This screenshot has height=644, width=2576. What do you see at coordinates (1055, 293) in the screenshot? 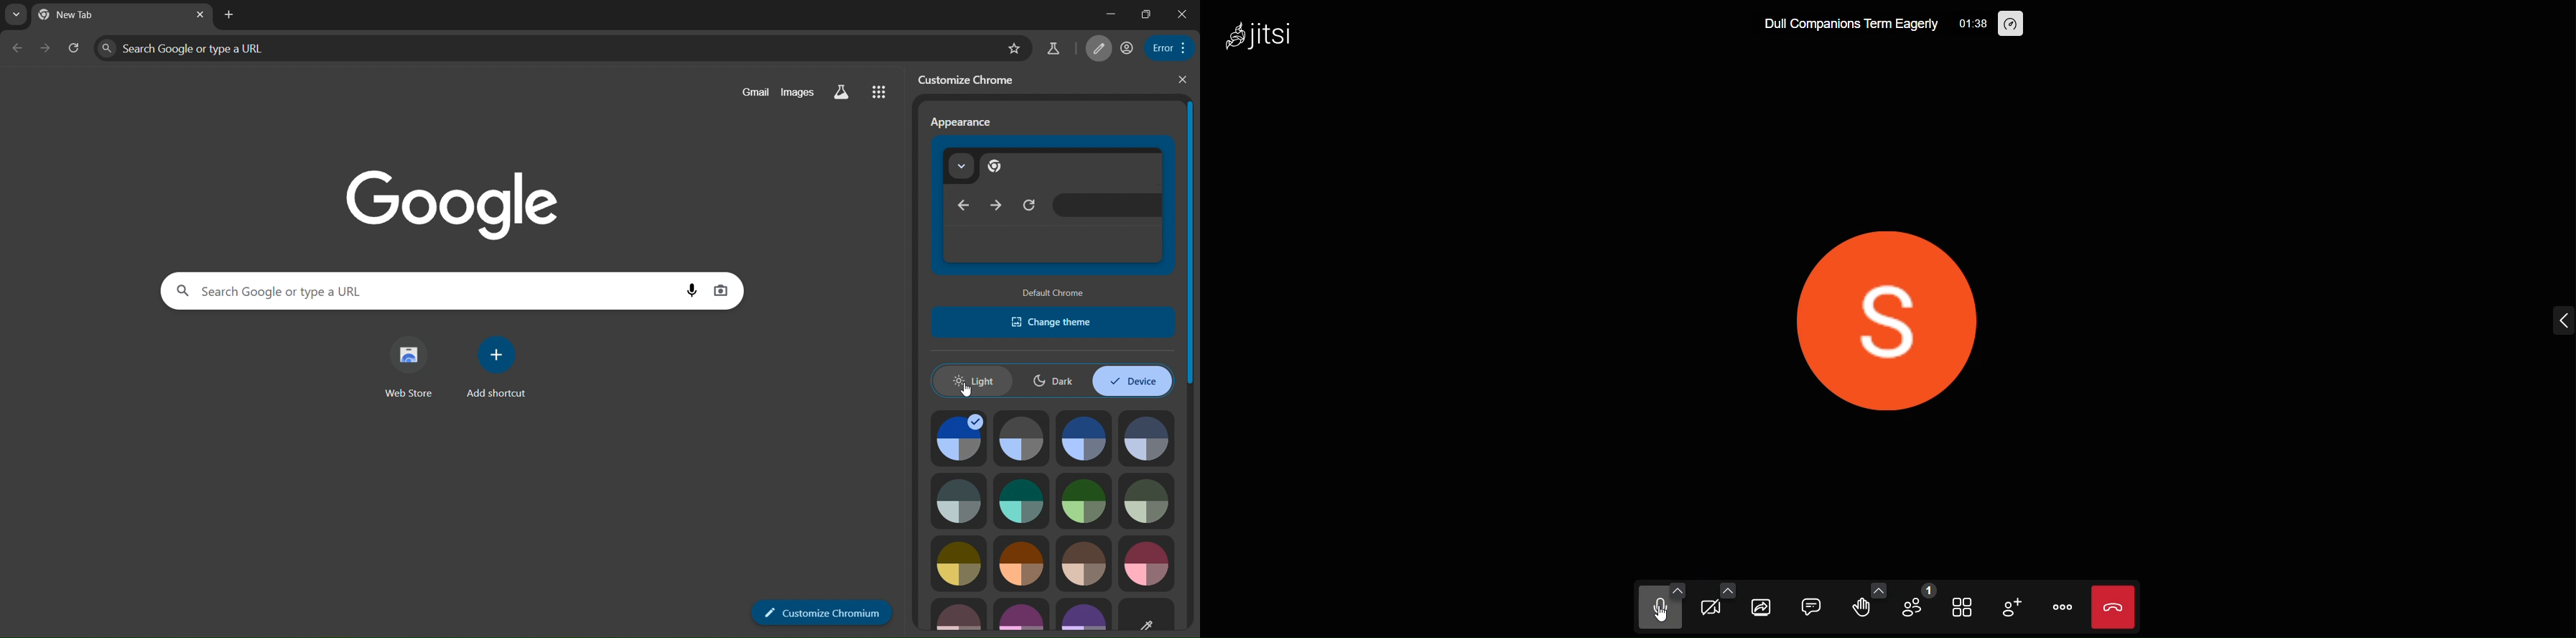
I see `default chrome` at bounding box center [1055, 293].